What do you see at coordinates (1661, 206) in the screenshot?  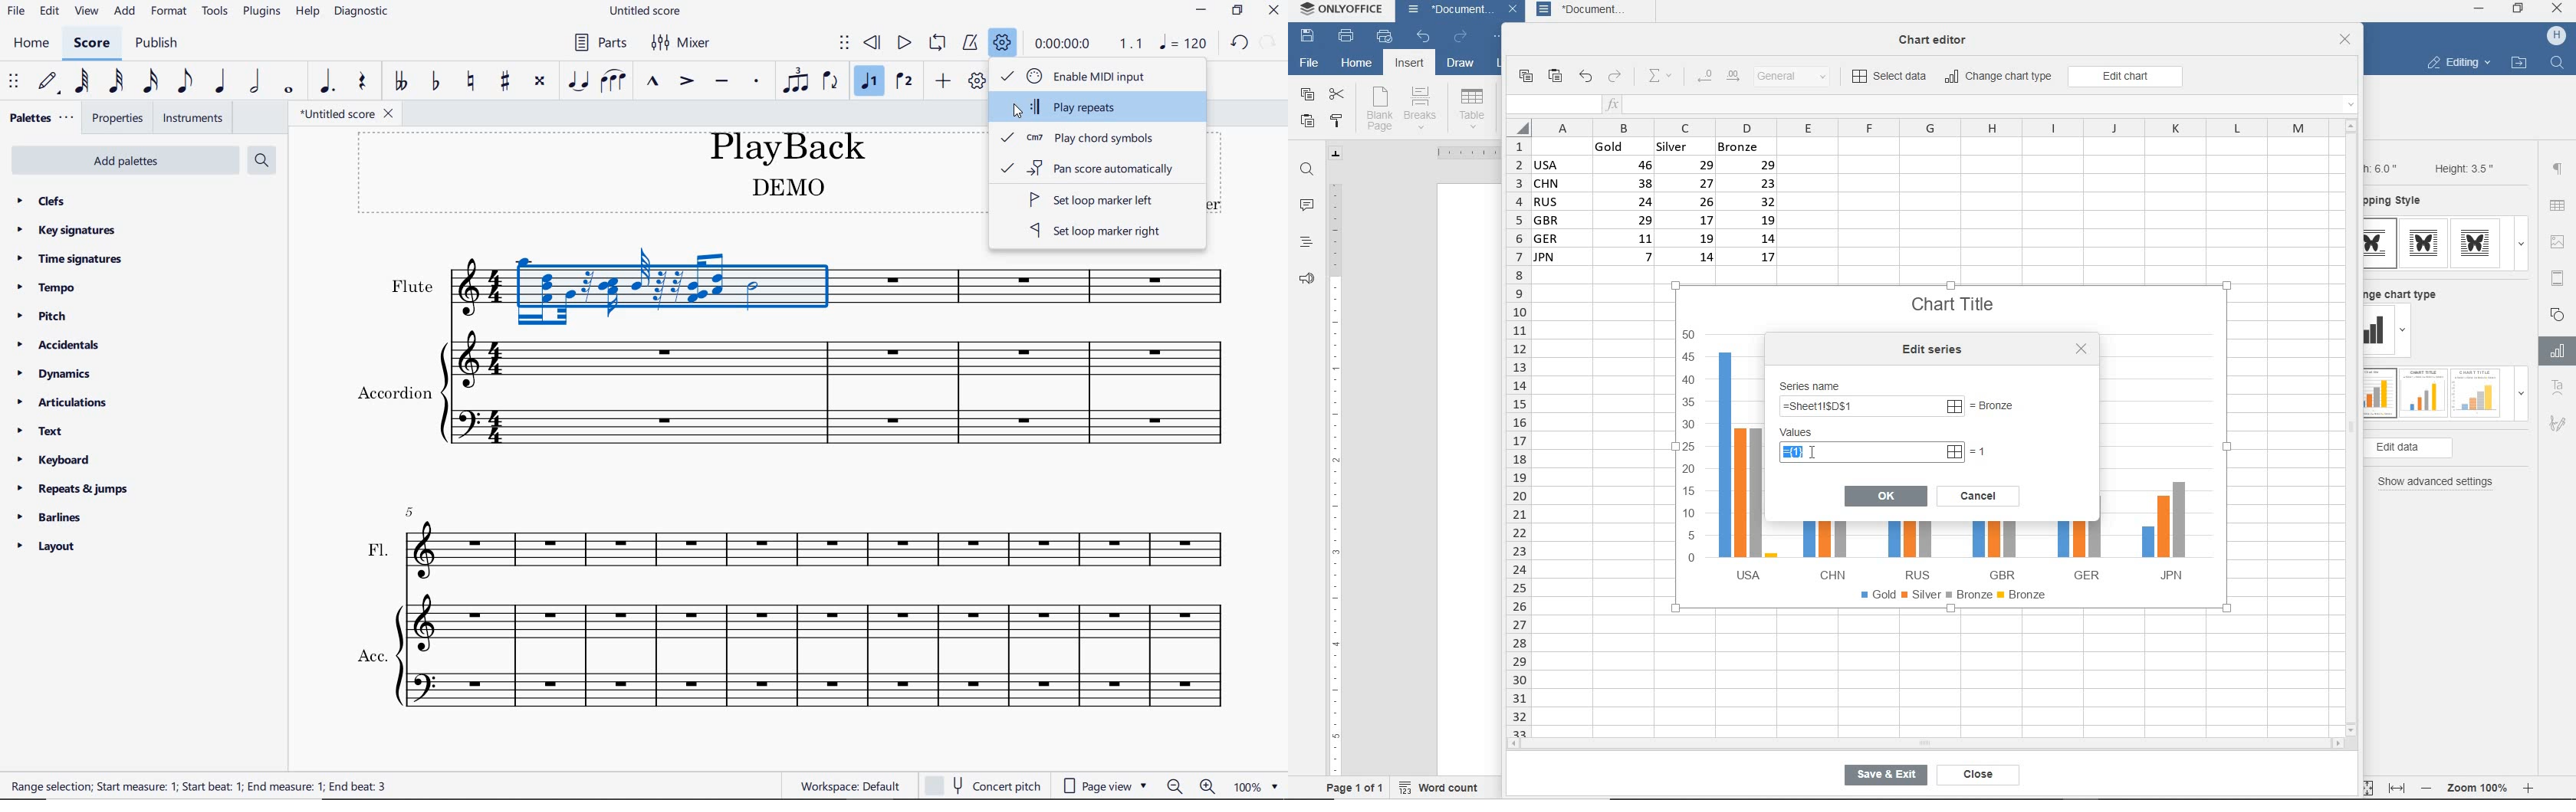 I see `data` at bounding box center [1661, 206].